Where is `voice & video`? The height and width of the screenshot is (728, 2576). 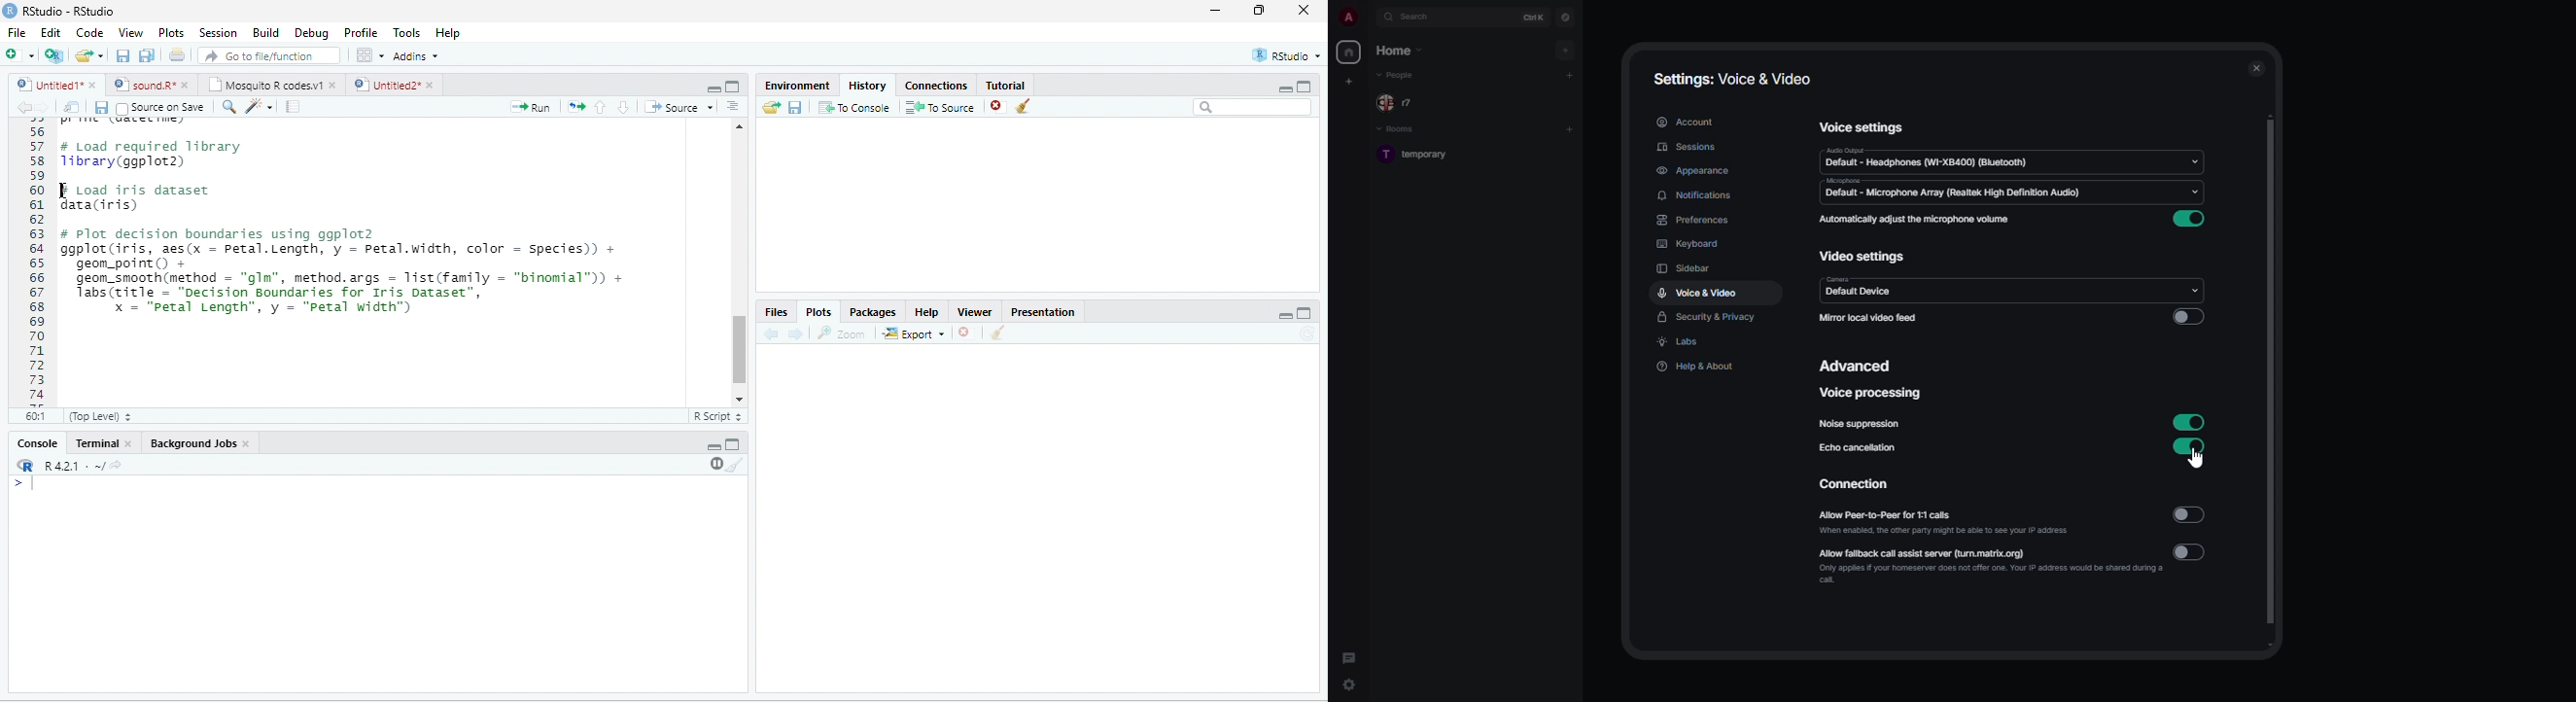 voice & video is located at coordinates (1697, 292).